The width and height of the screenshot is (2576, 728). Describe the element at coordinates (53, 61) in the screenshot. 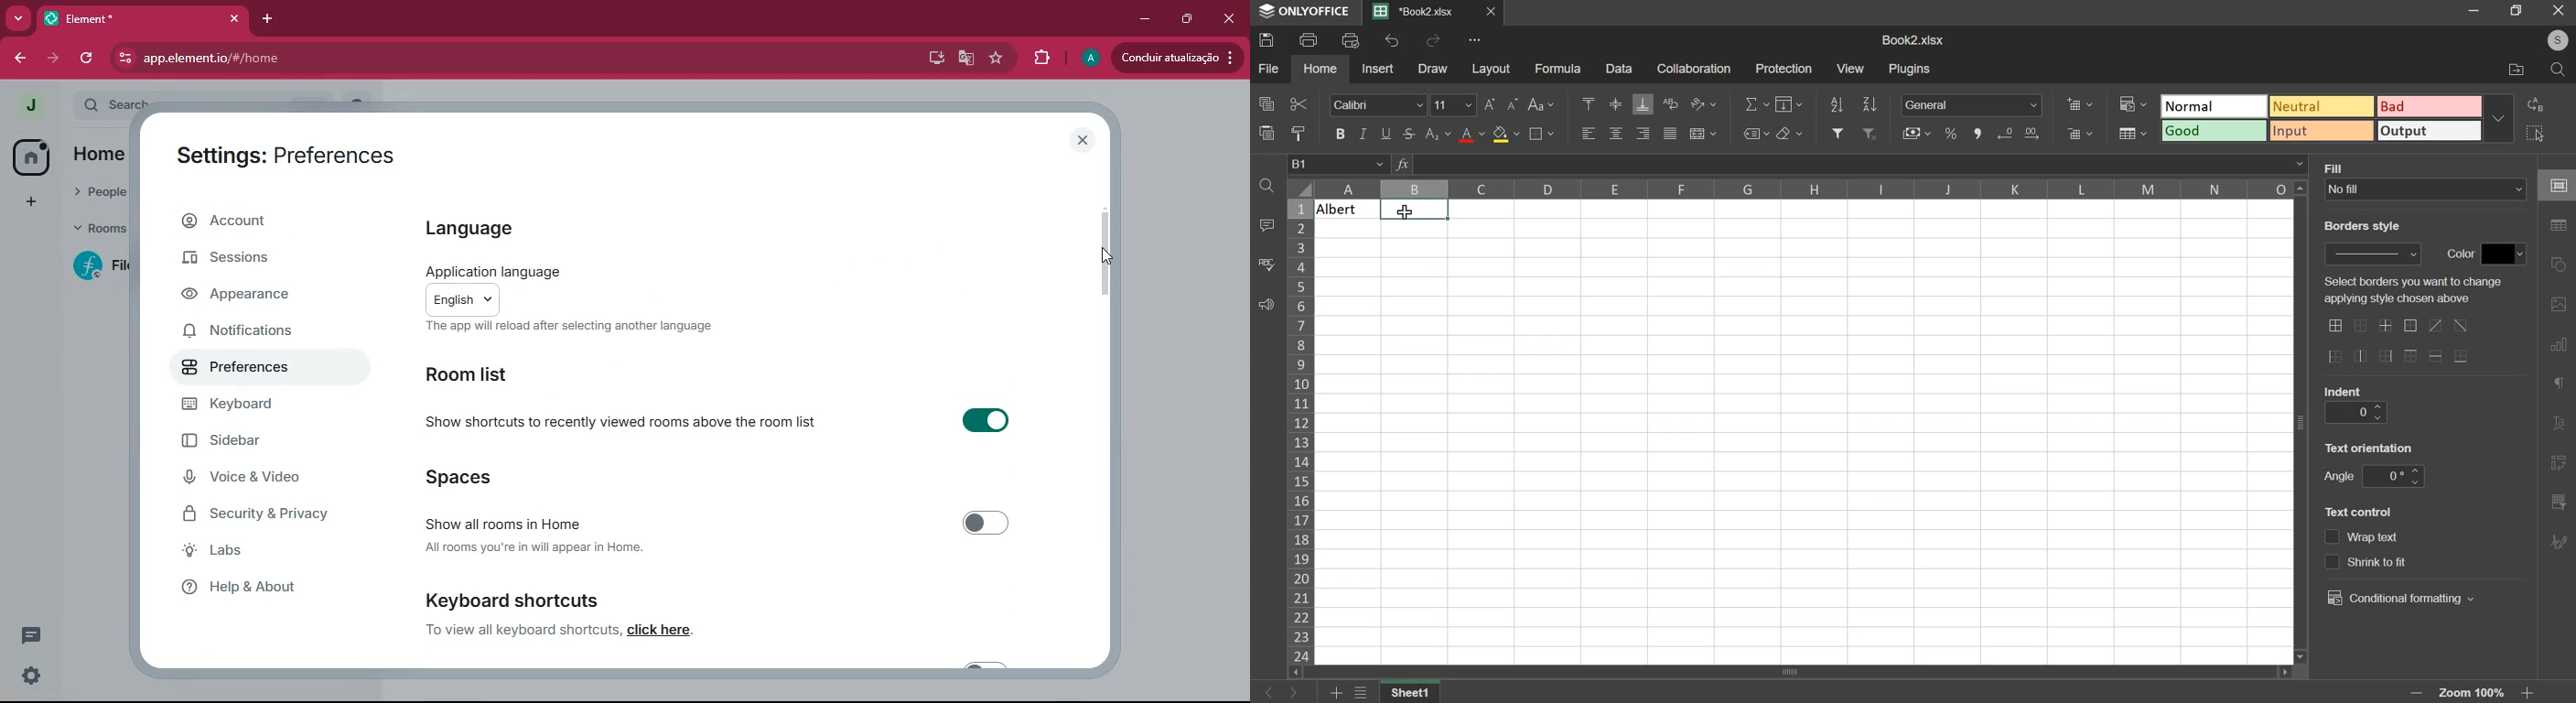

I see `forward` at that location.